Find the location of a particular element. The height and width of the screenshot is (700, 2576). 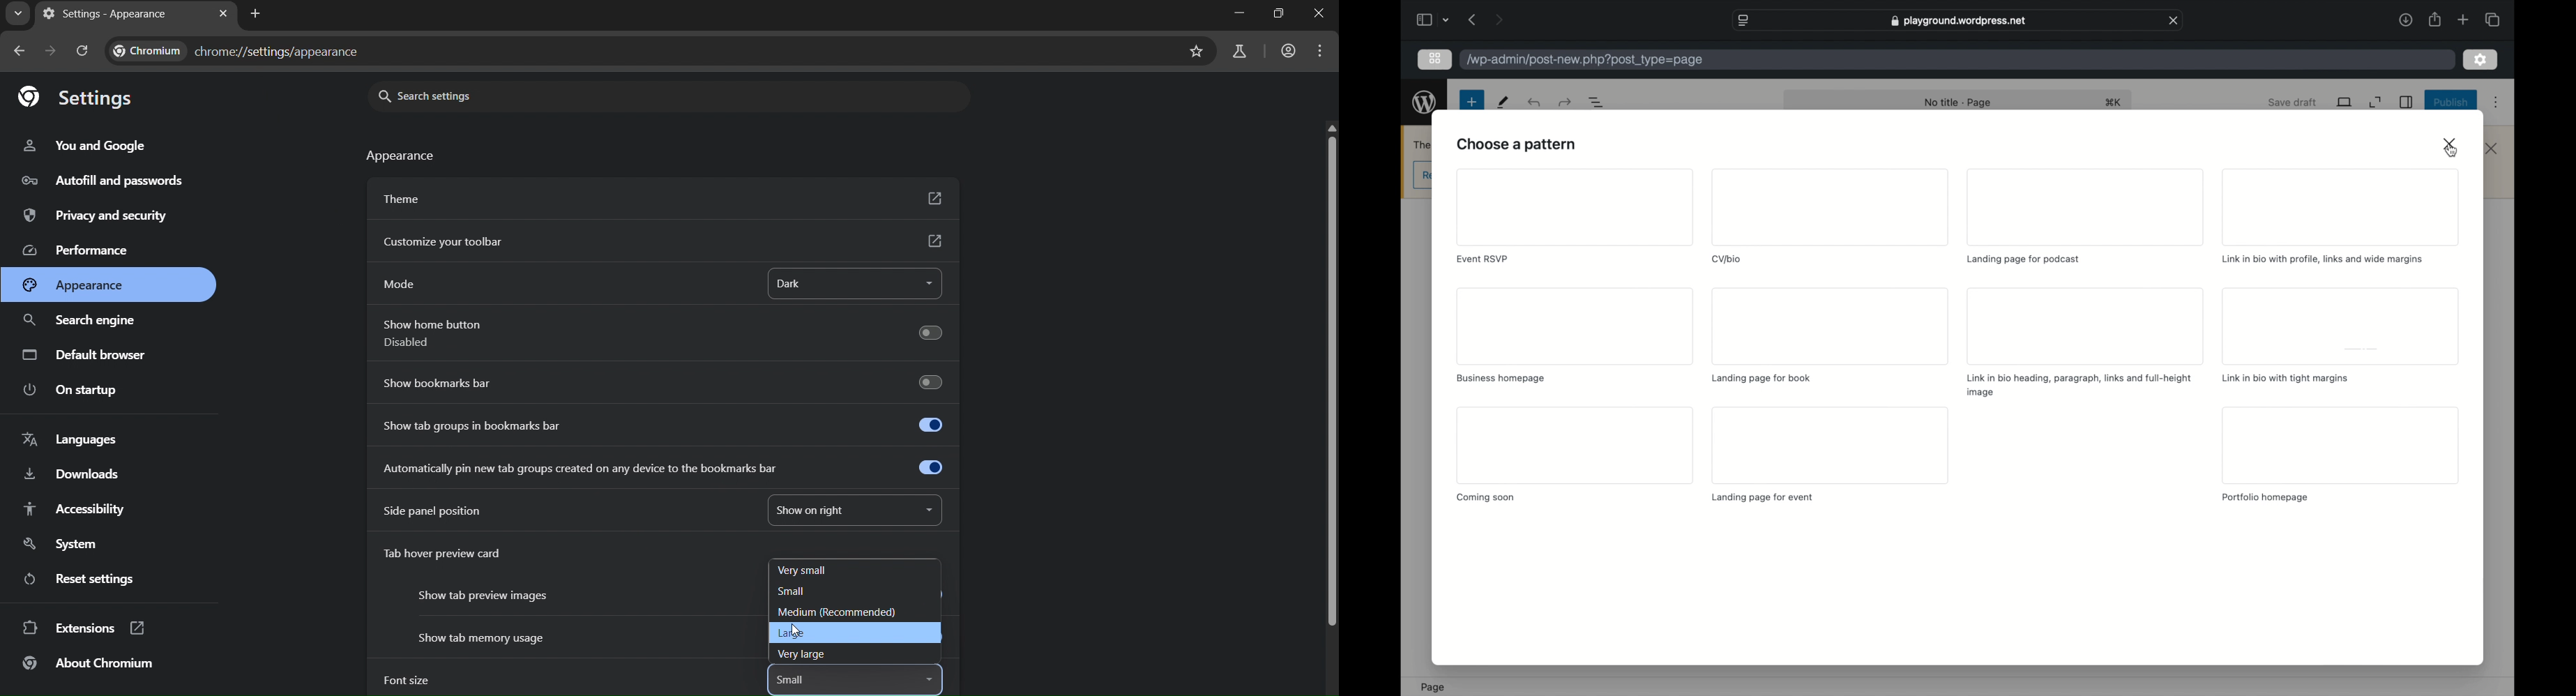

close tab is located at coordinates (223, 13).